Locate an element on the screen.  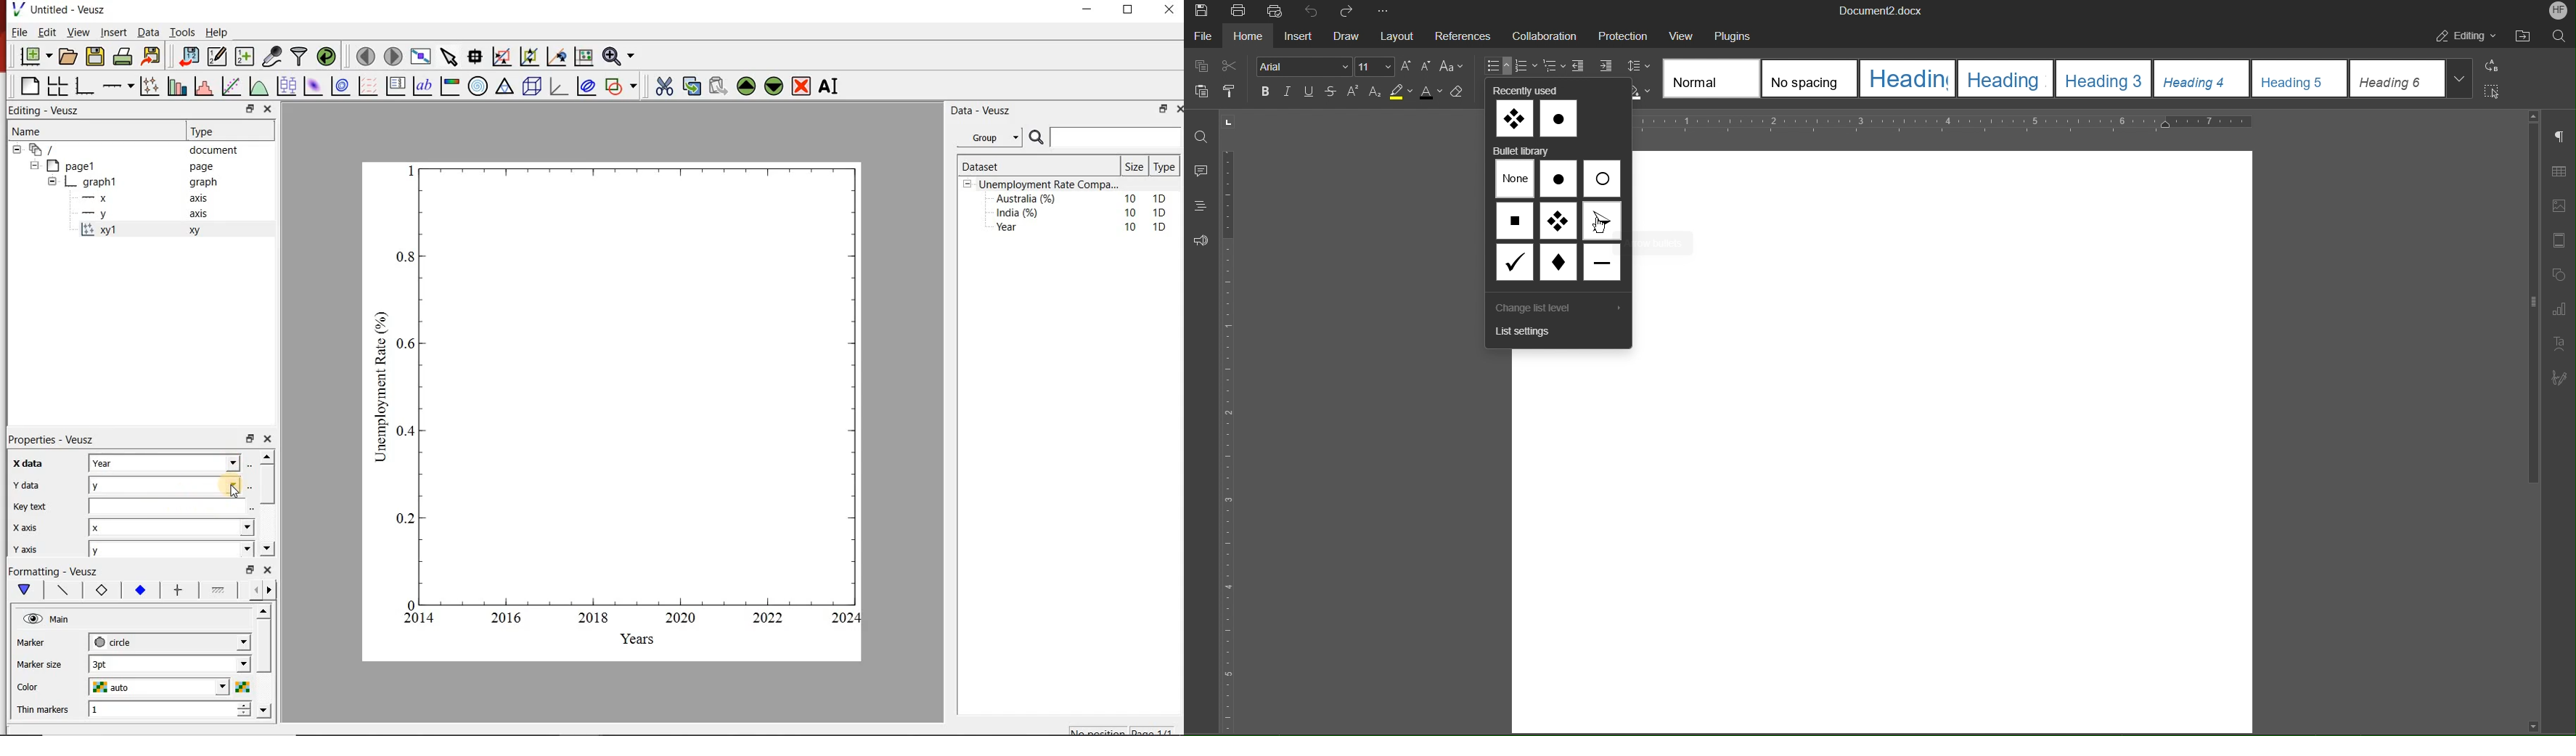
error bar line is located at coordinates (179, 590).